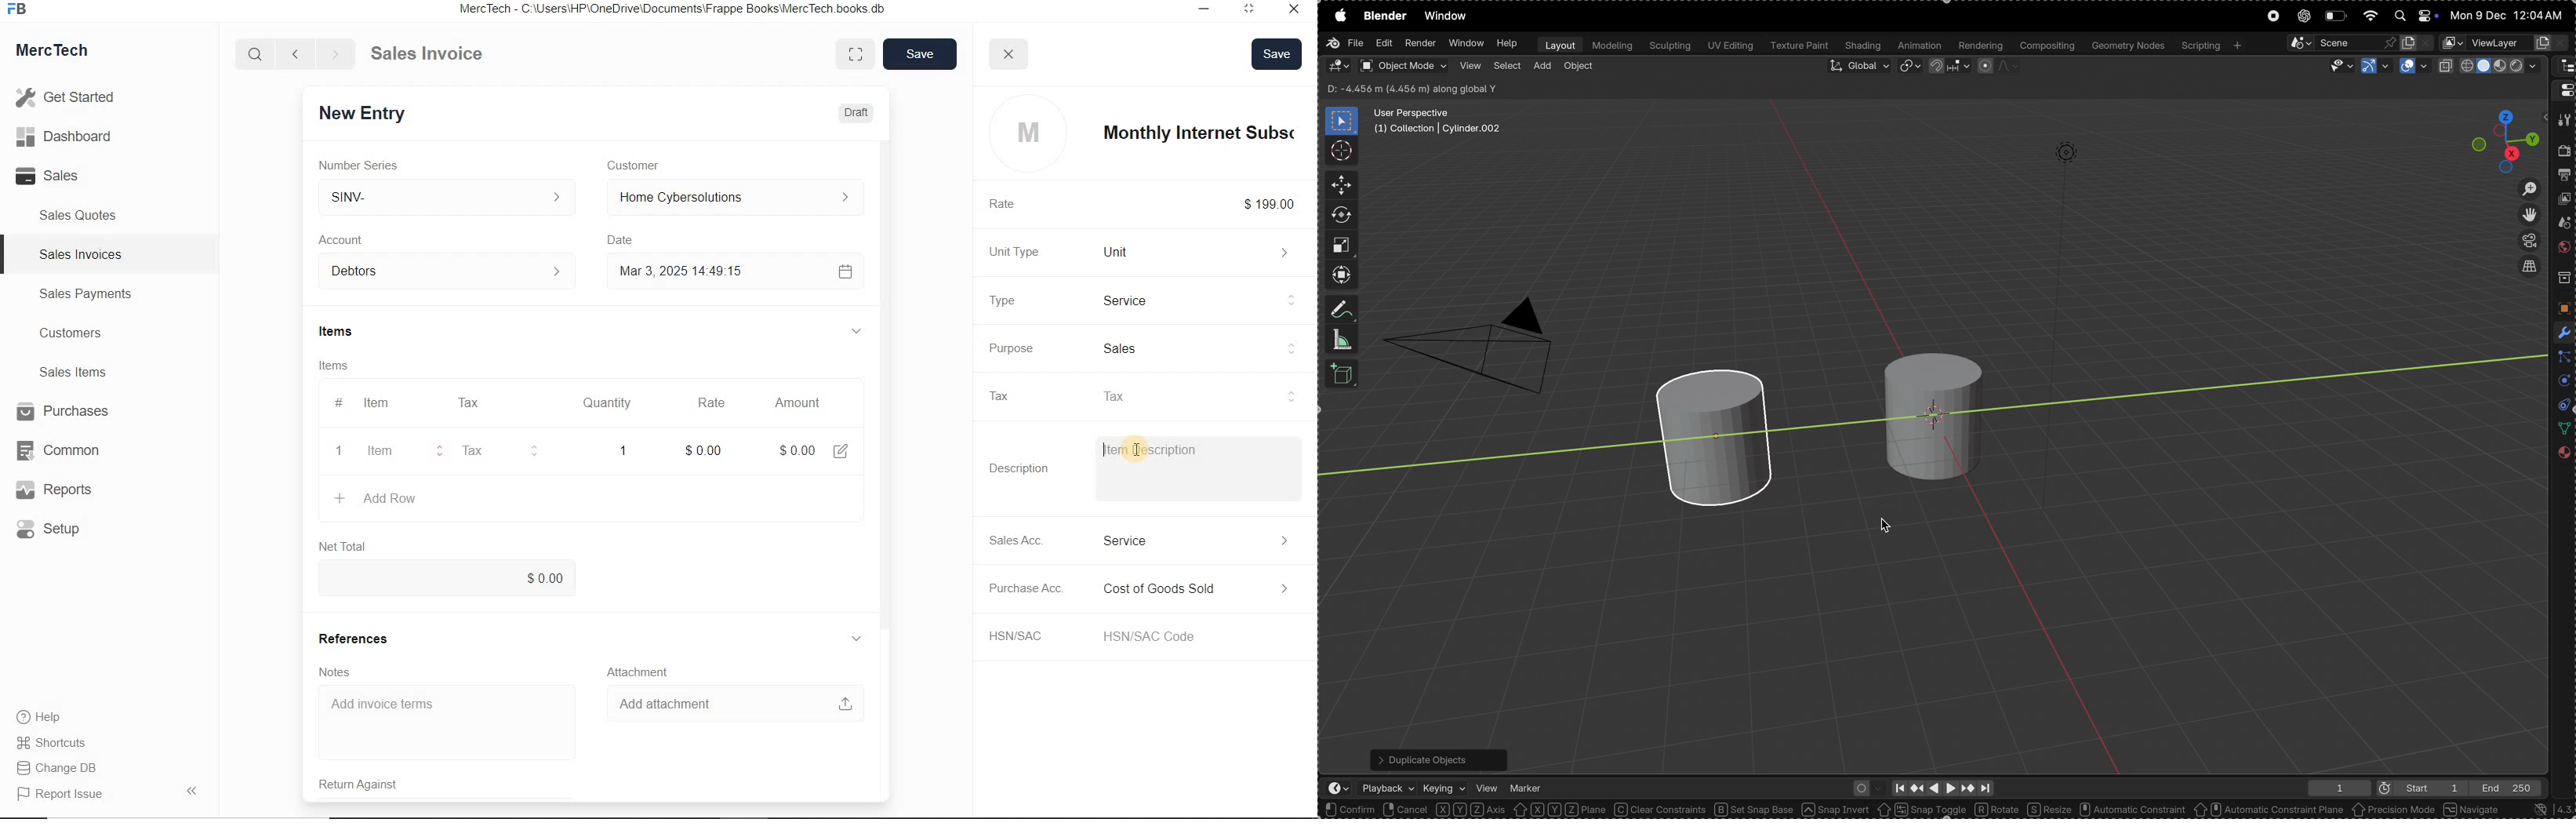 Image resolution: width=2576 pixels, height=840 pixels. Describe the element at coordinates (2560, 406) in the screenshot. I see `physics constraints` at that location.